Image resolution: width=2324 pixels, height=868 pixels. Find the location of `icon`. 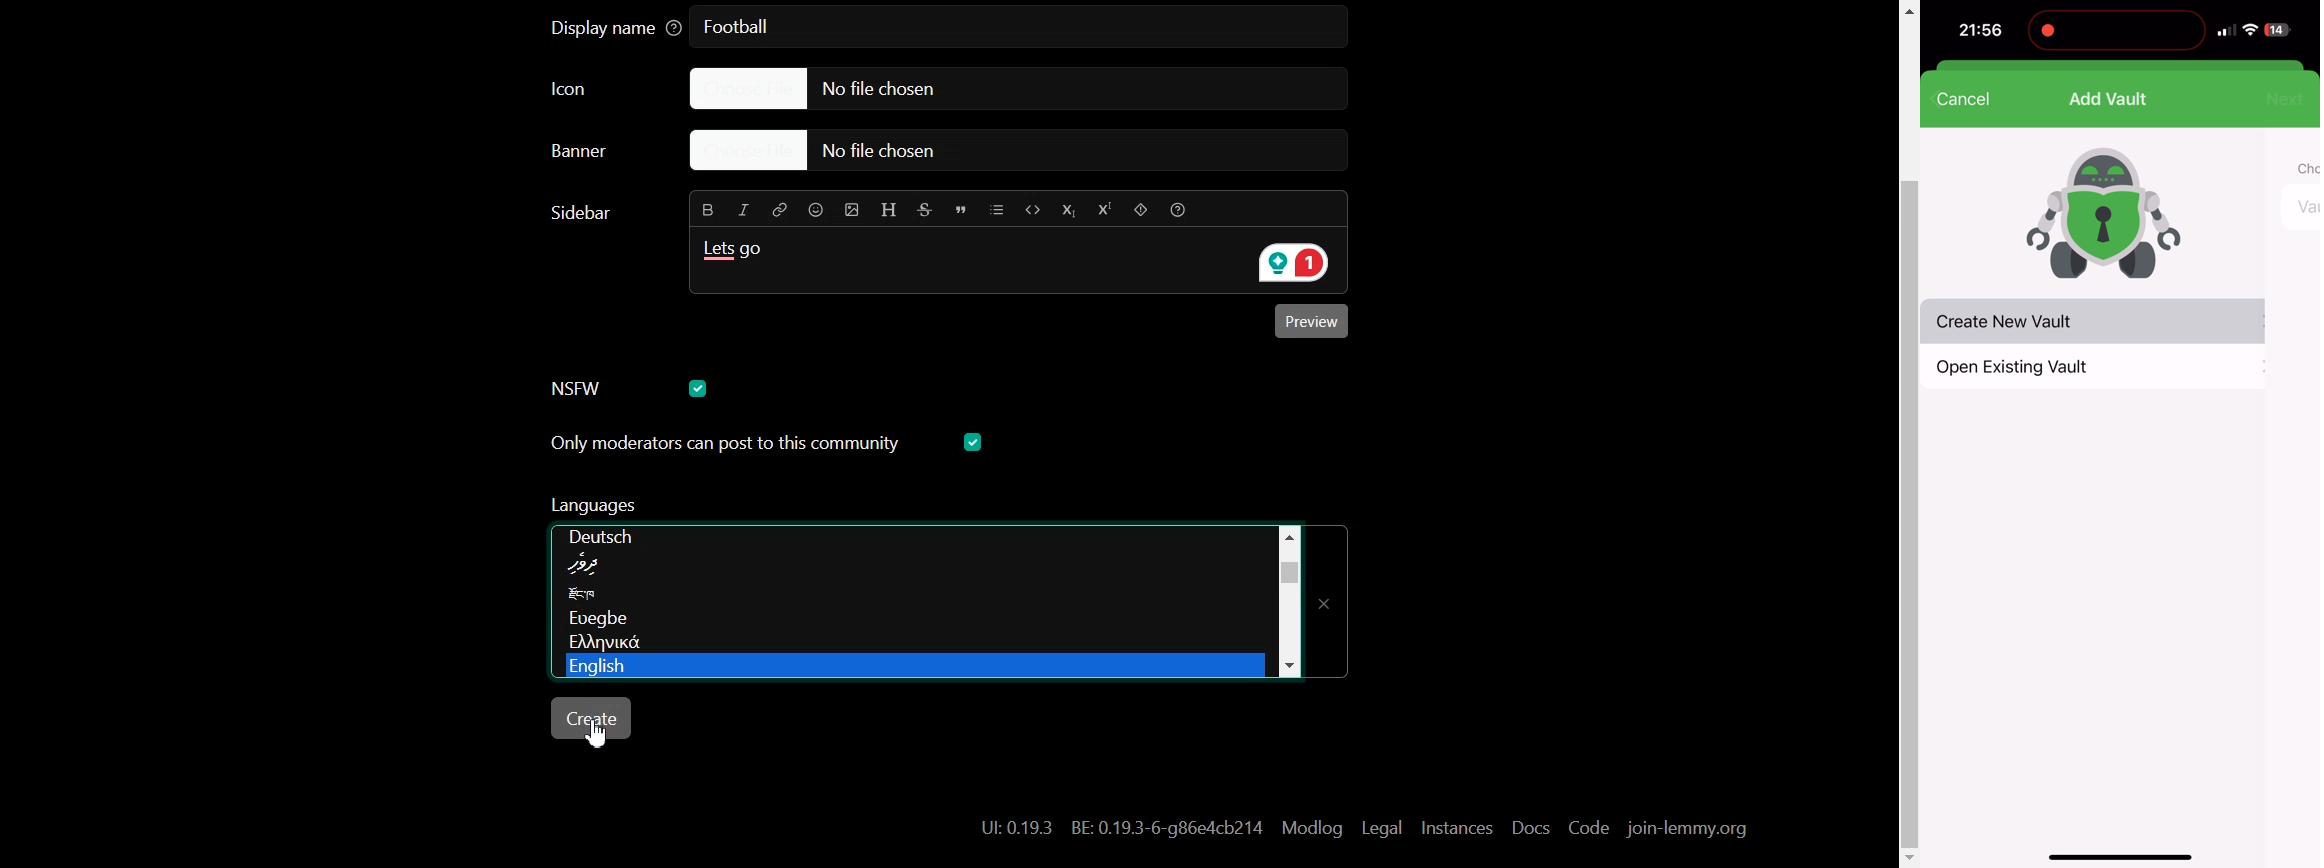

icon is located at coordinates (2104, 215).